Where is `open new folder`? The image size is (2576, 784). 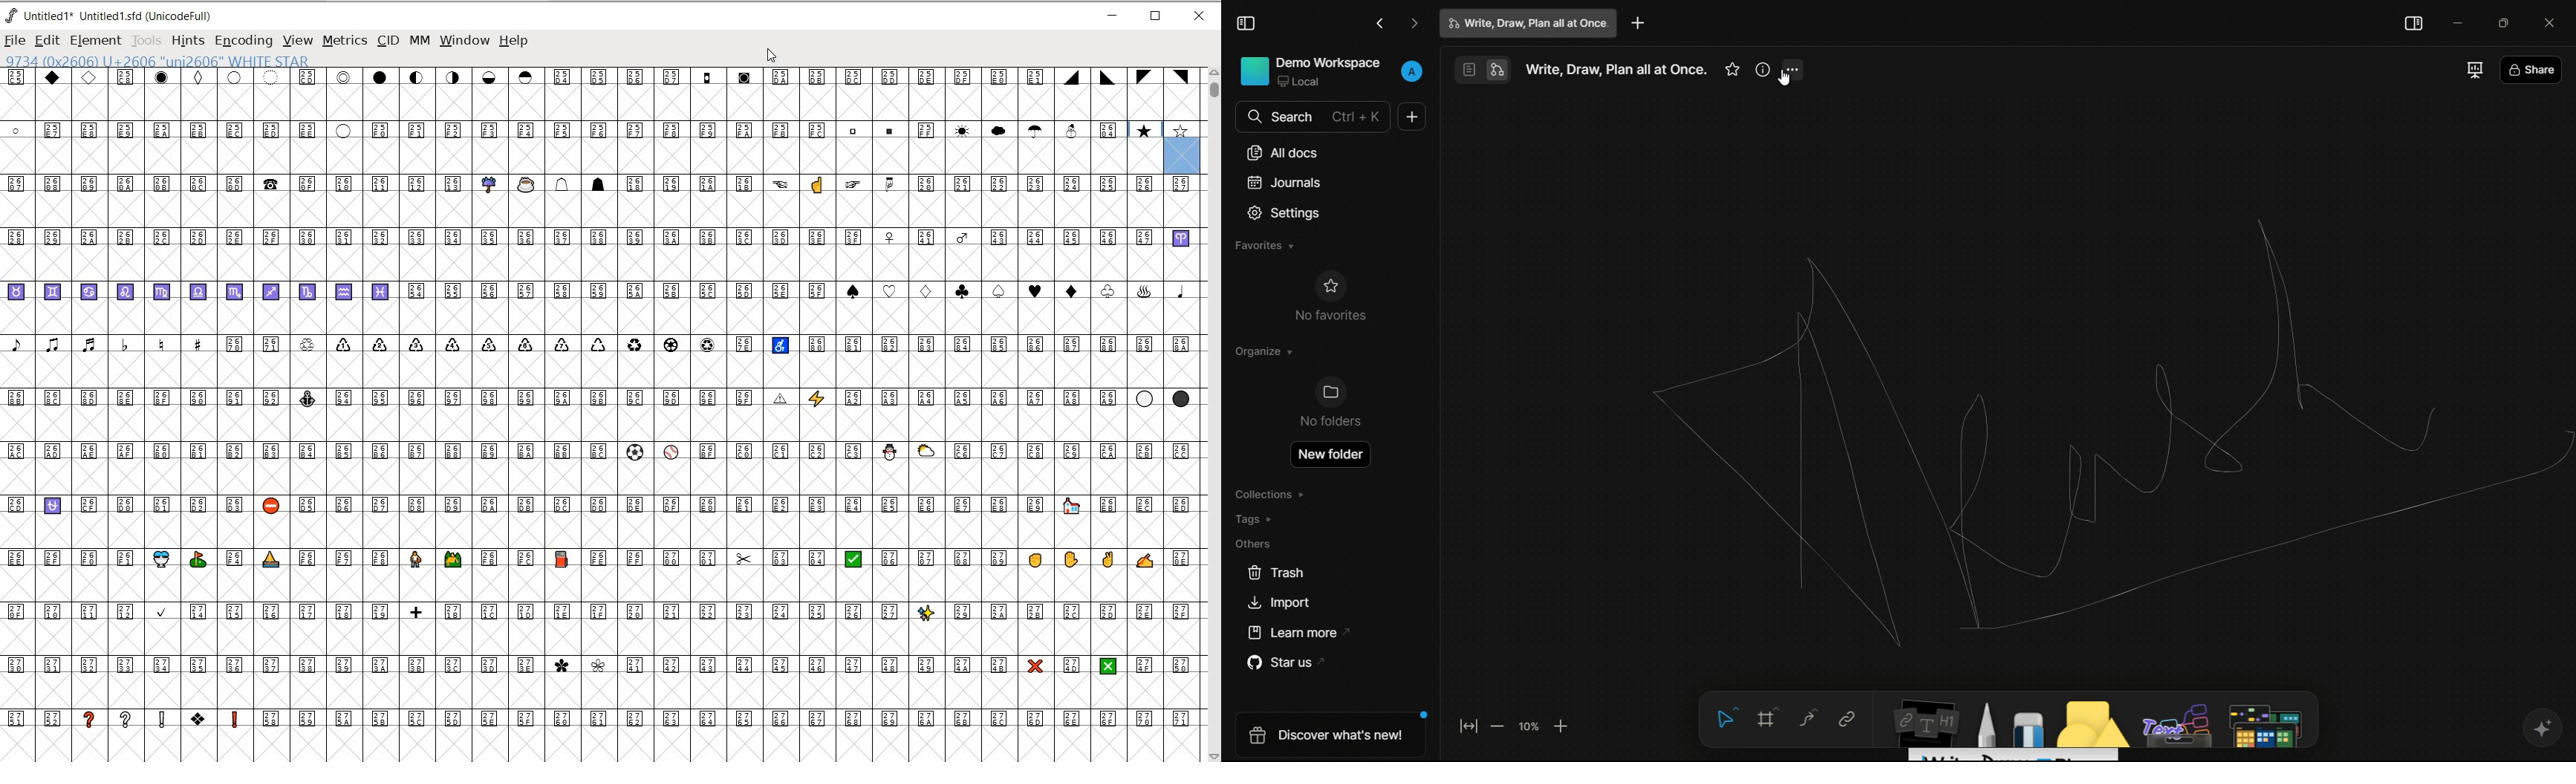 open new folder is located at coordinates (1328, 455).